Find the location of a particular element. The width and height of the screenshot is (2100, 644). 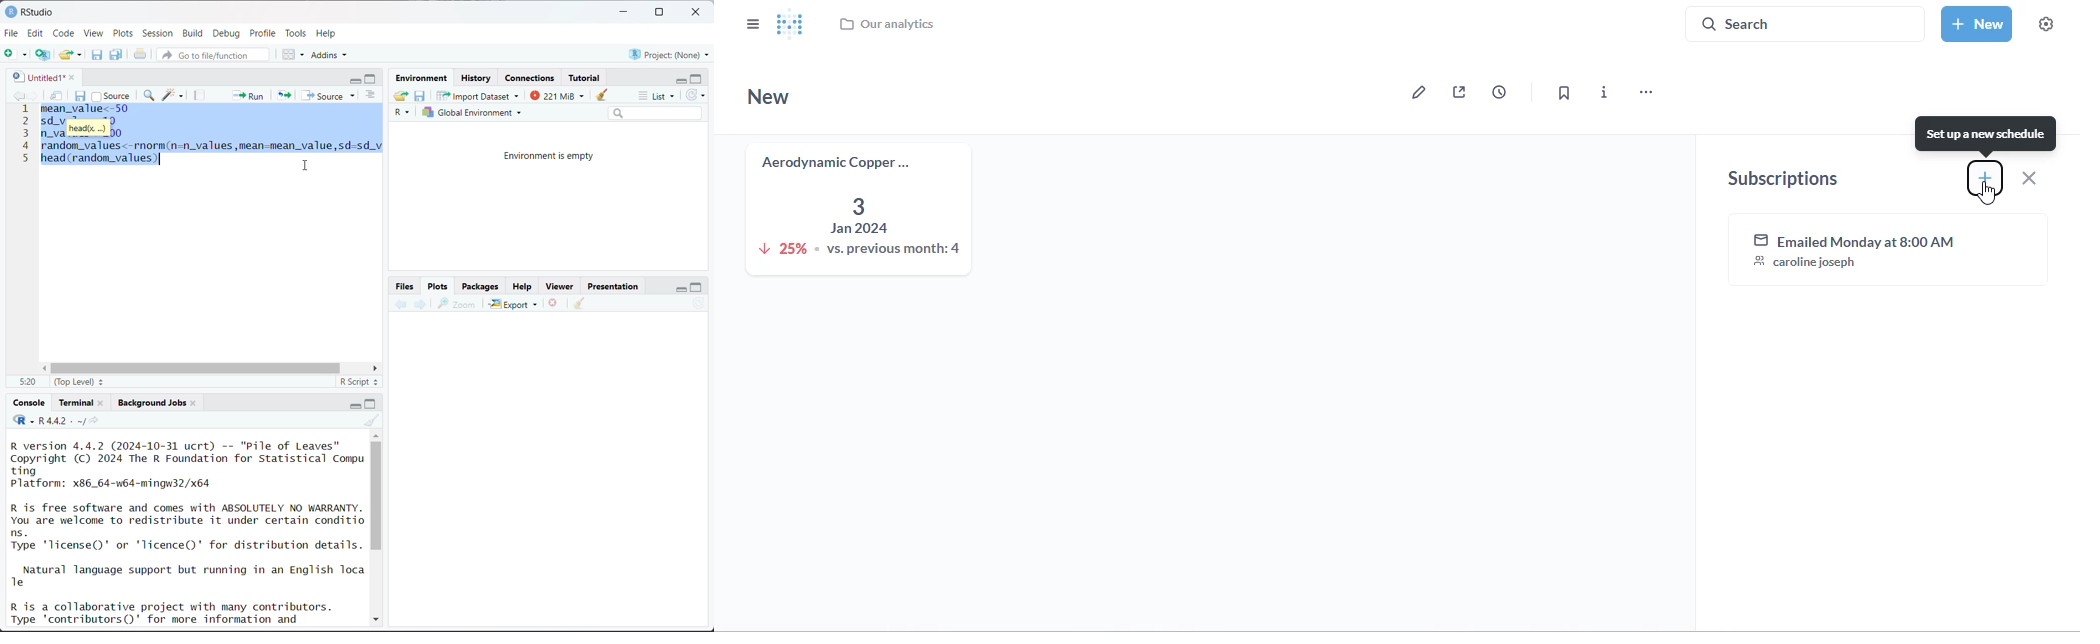

next plot is located at coordinates (419, 304).